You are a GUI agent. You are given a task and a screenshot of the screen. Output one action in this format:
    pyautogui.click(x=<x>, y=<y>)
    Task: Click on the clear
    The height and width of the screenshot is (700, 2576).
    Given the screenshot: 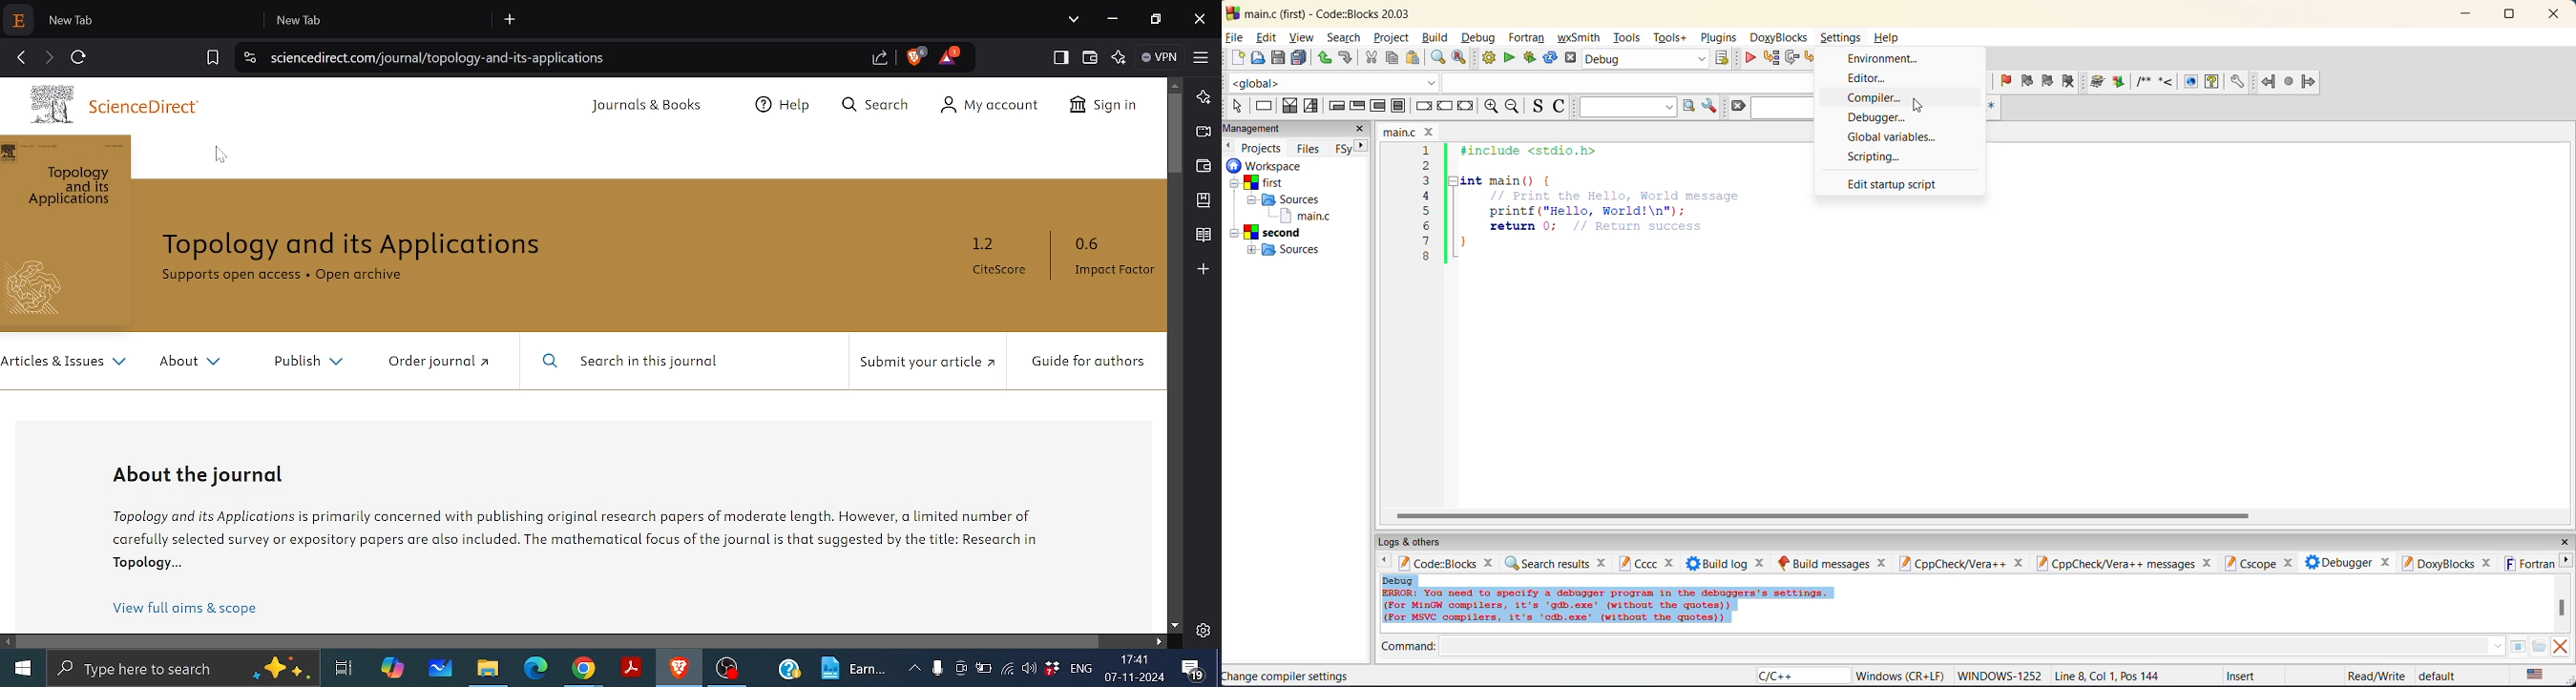 What is the action you would take?
    pyautogui.click(x=1738, y=105)
    